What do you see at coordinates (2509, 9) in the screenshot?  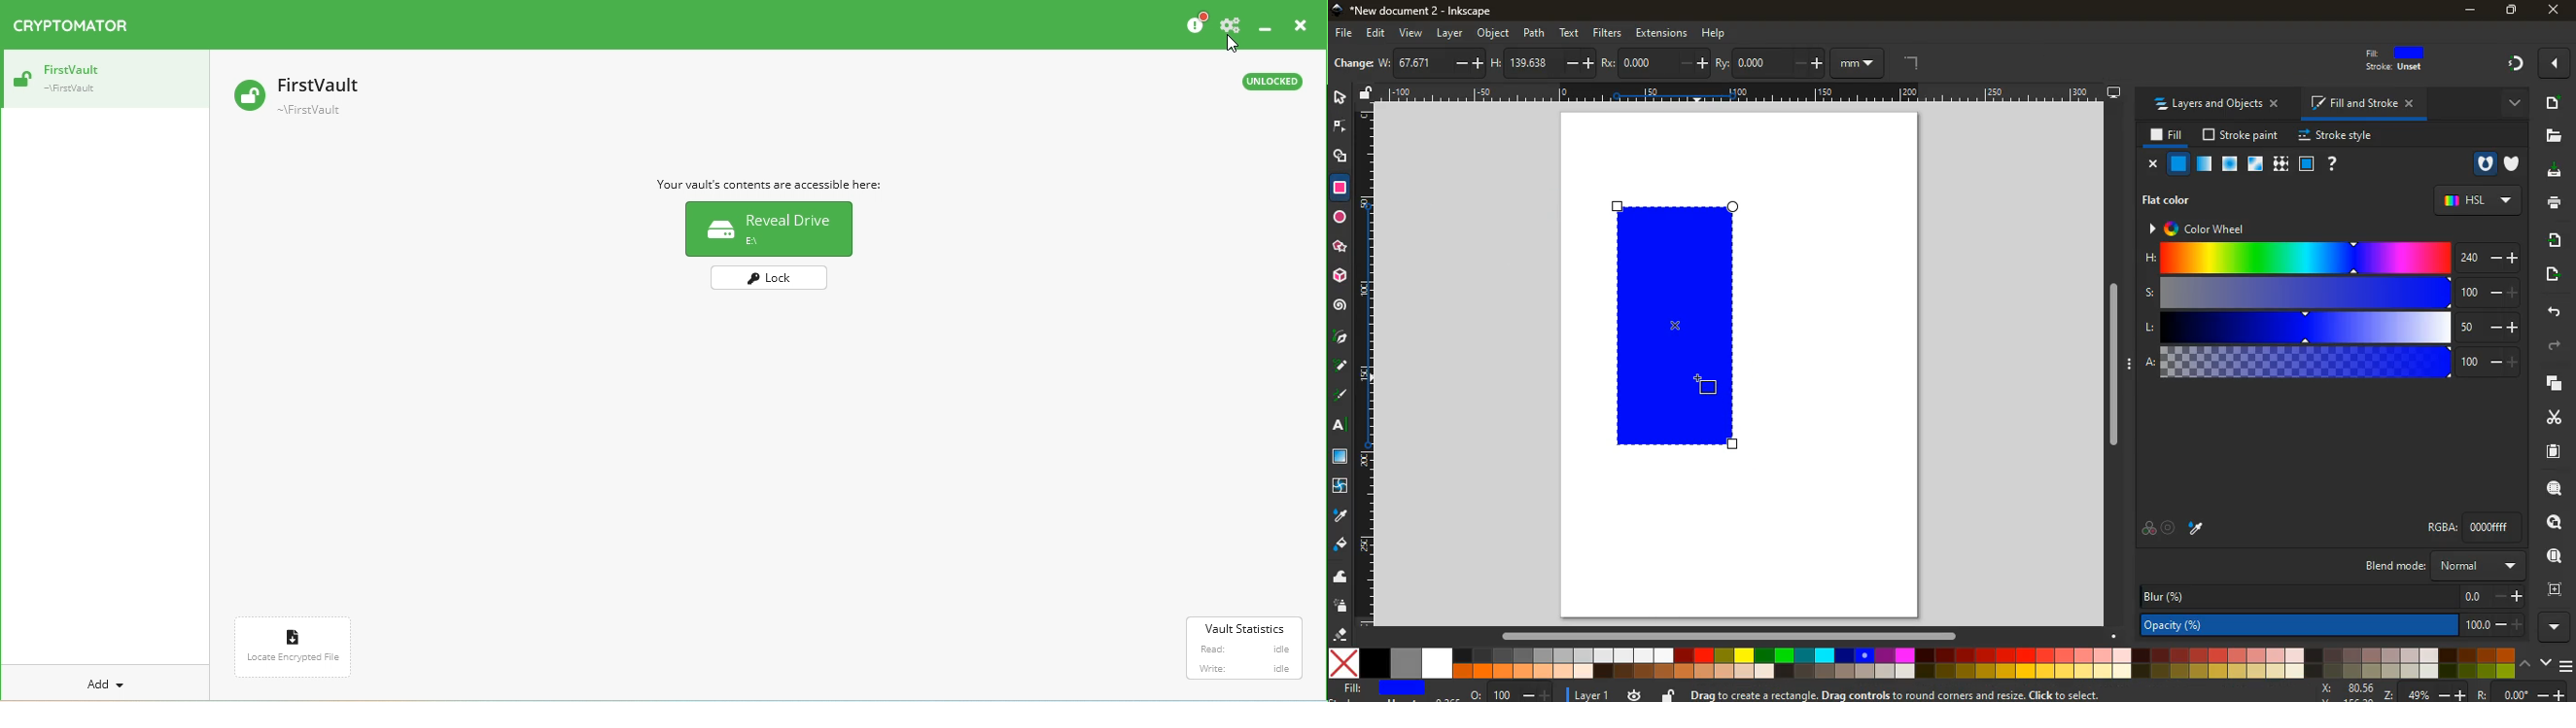 I see `maximize` at bounding box center [2509, 9].